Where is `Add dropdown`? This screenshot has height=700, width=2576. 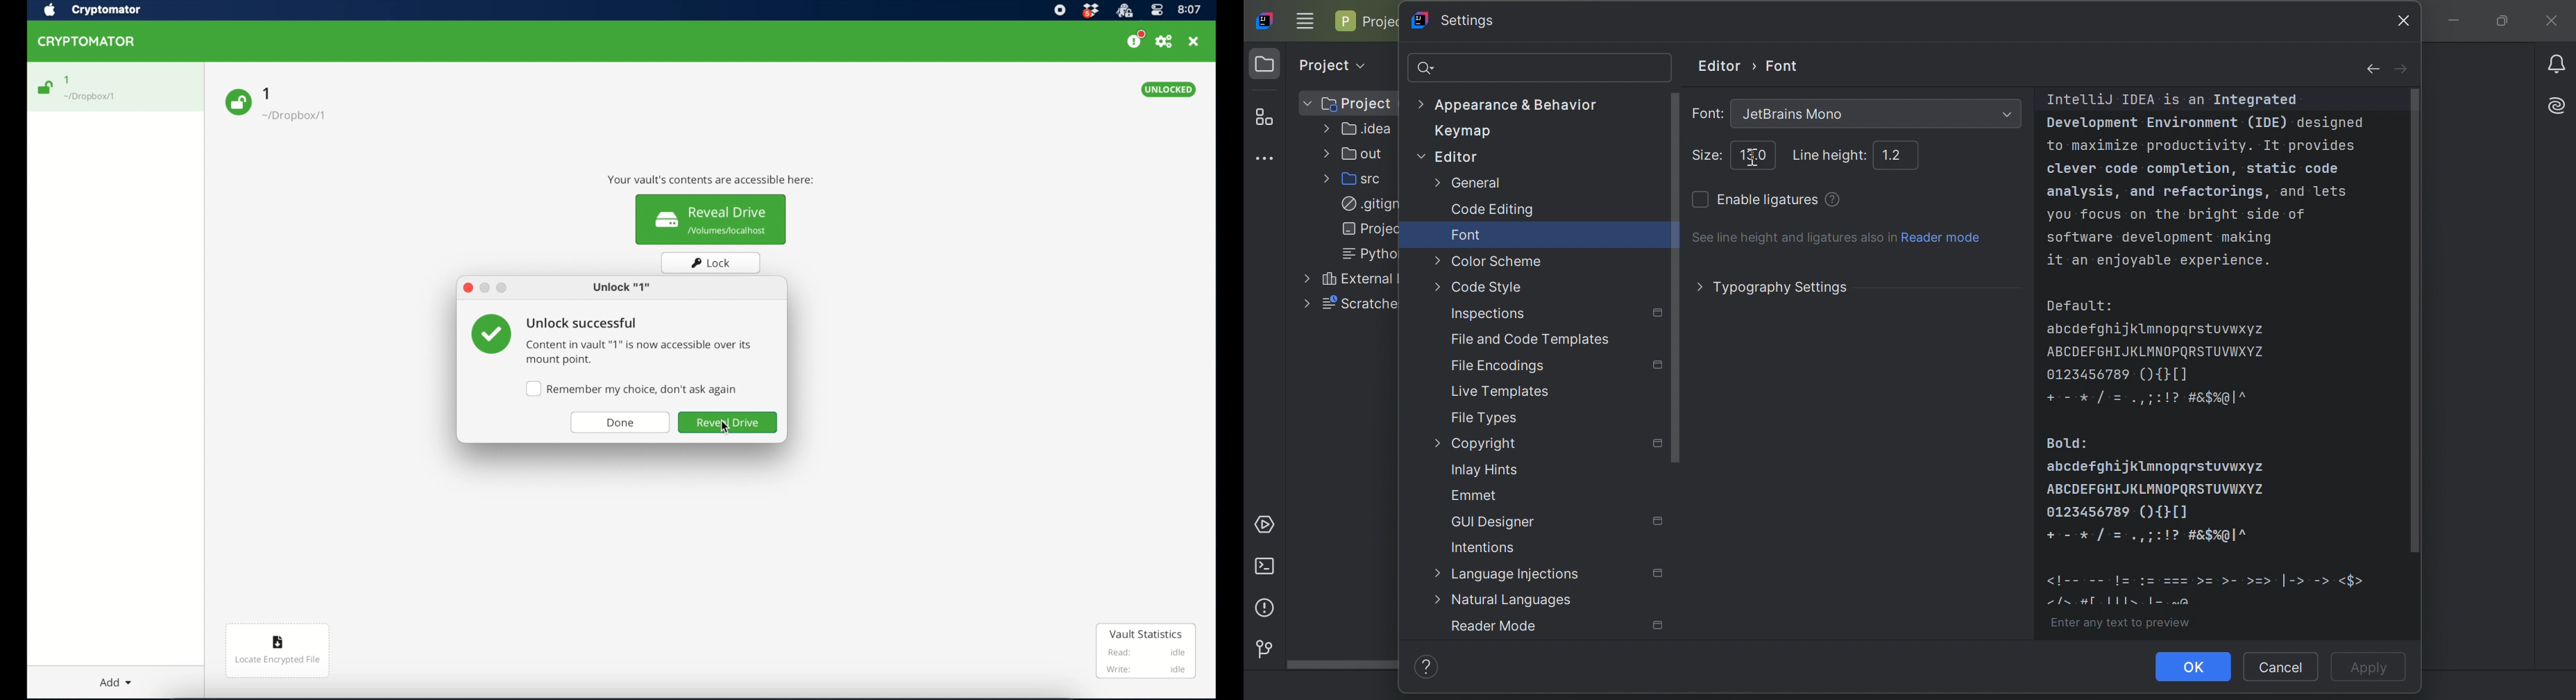
Add dropdown is located at coordinates (126, 679).